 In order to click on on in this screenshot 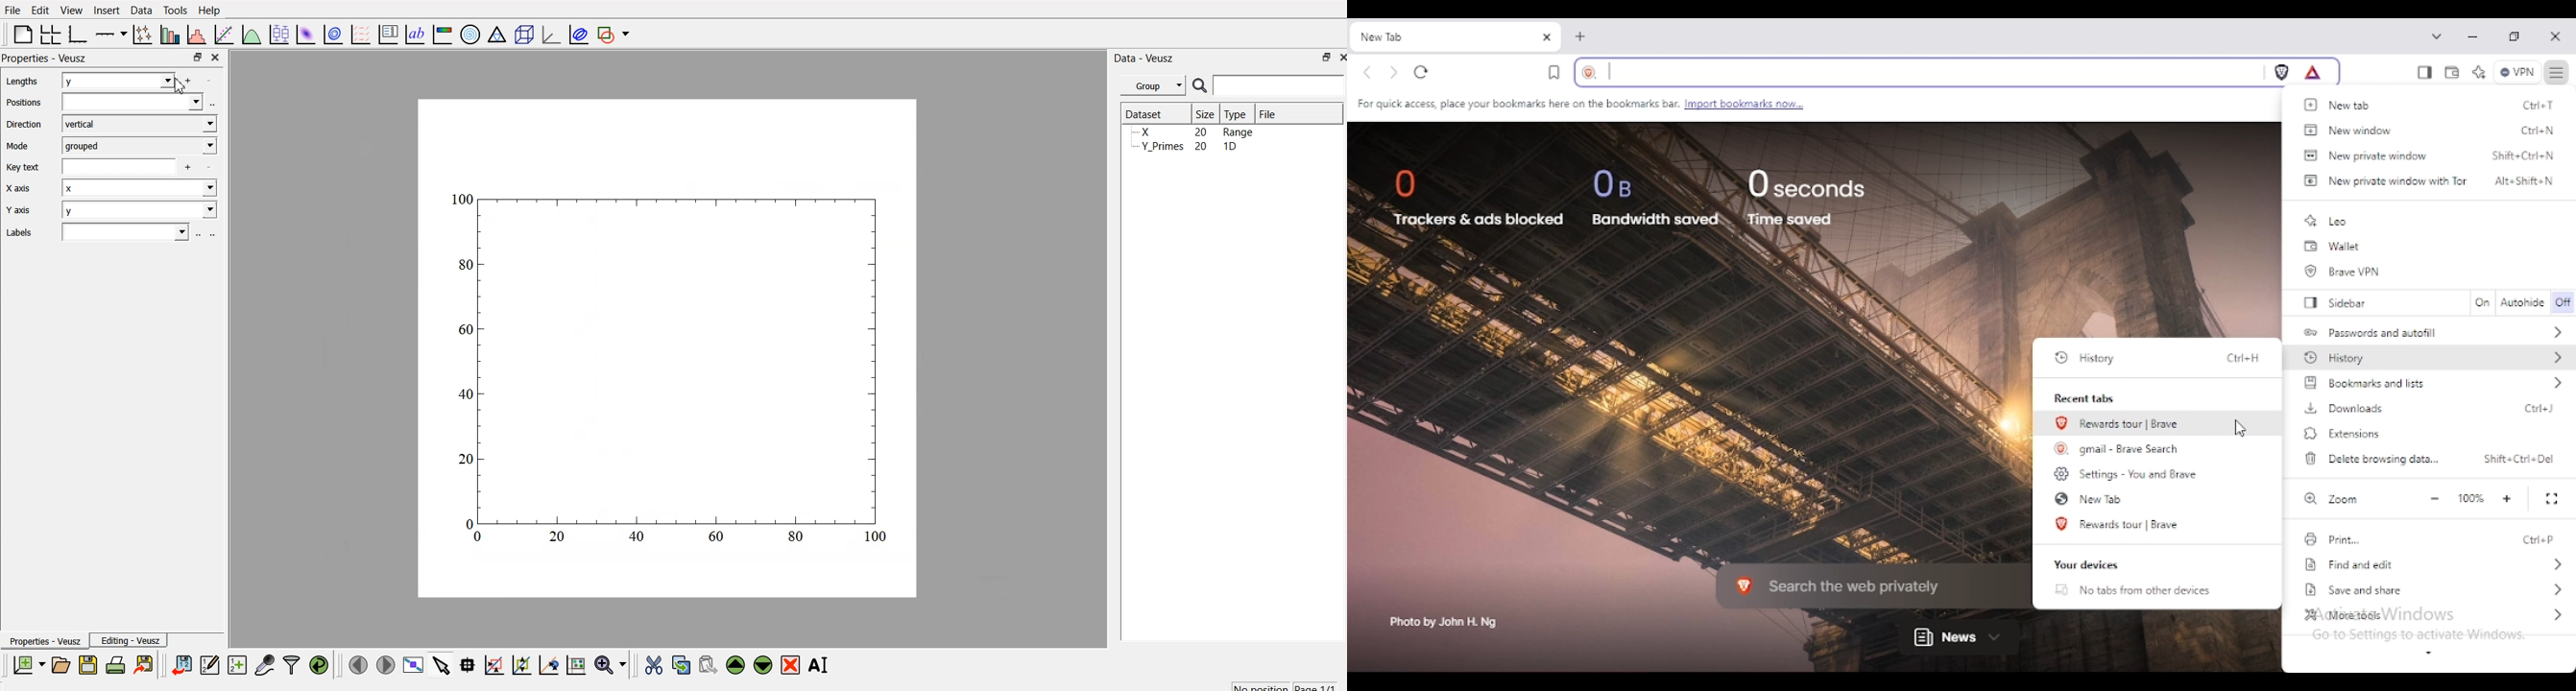, I will do `click(2482, 302)`.